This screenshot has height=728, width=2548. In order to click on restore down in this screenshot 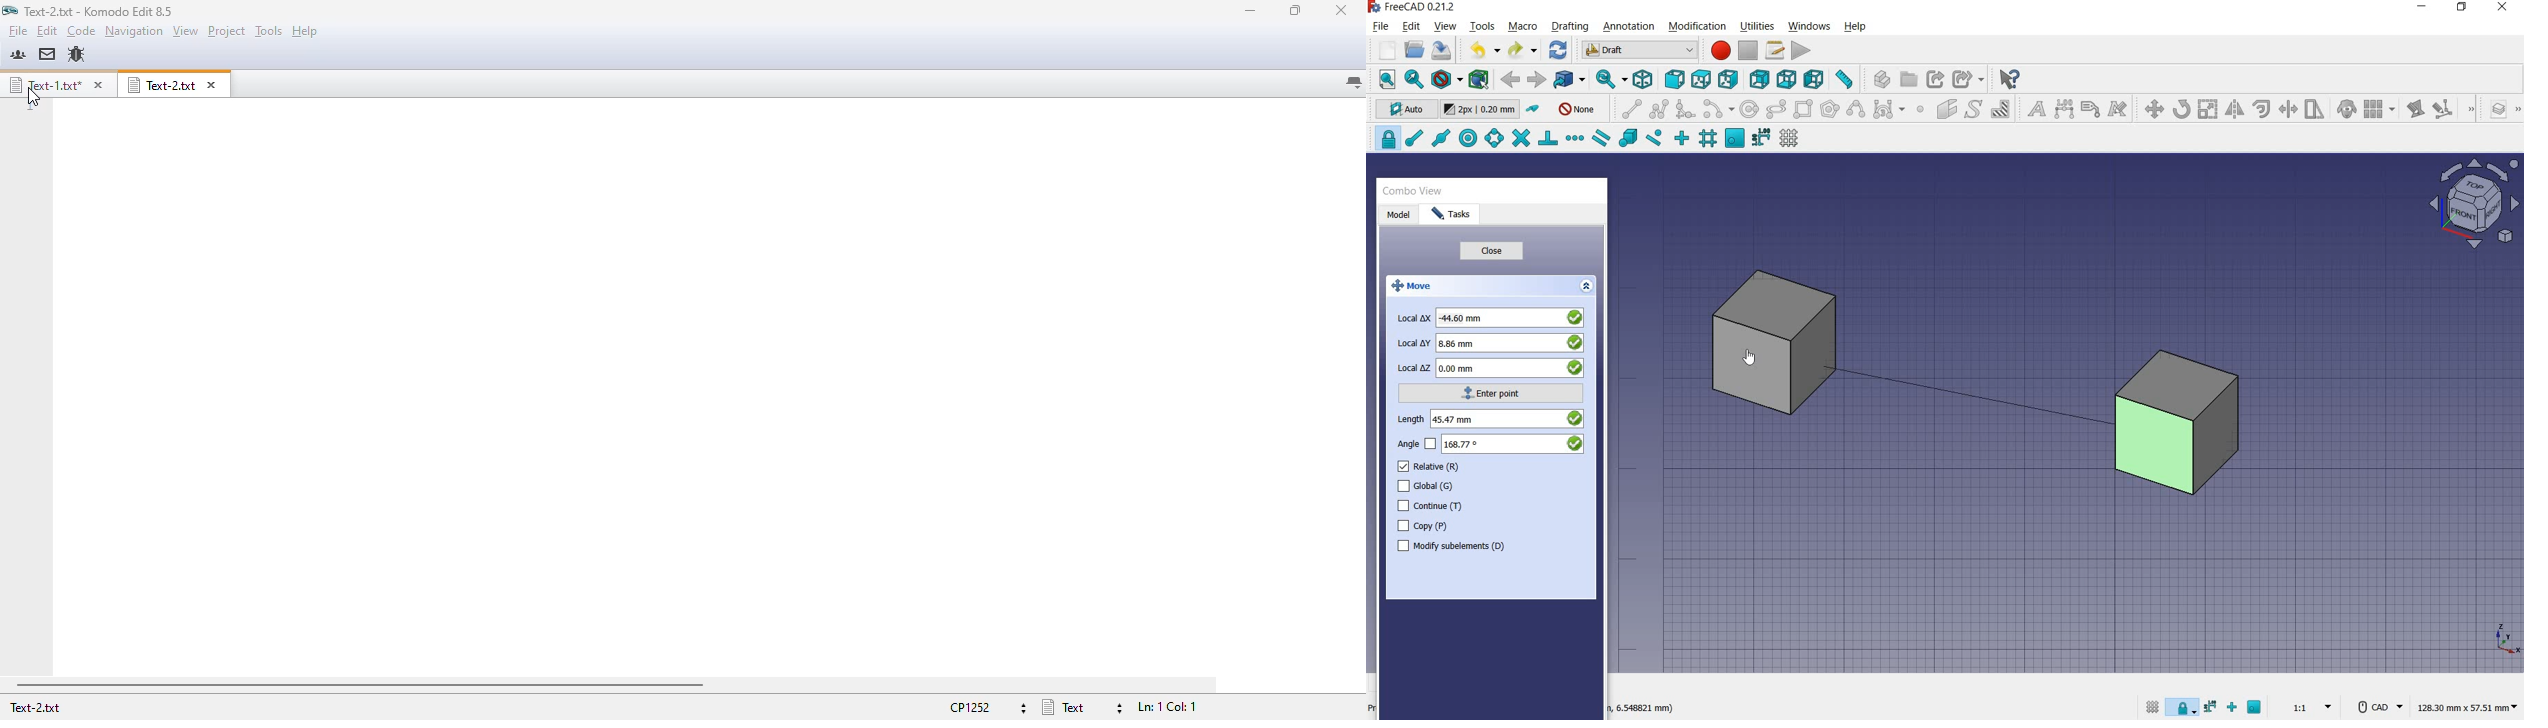, I will do `click(2464, 8)`.